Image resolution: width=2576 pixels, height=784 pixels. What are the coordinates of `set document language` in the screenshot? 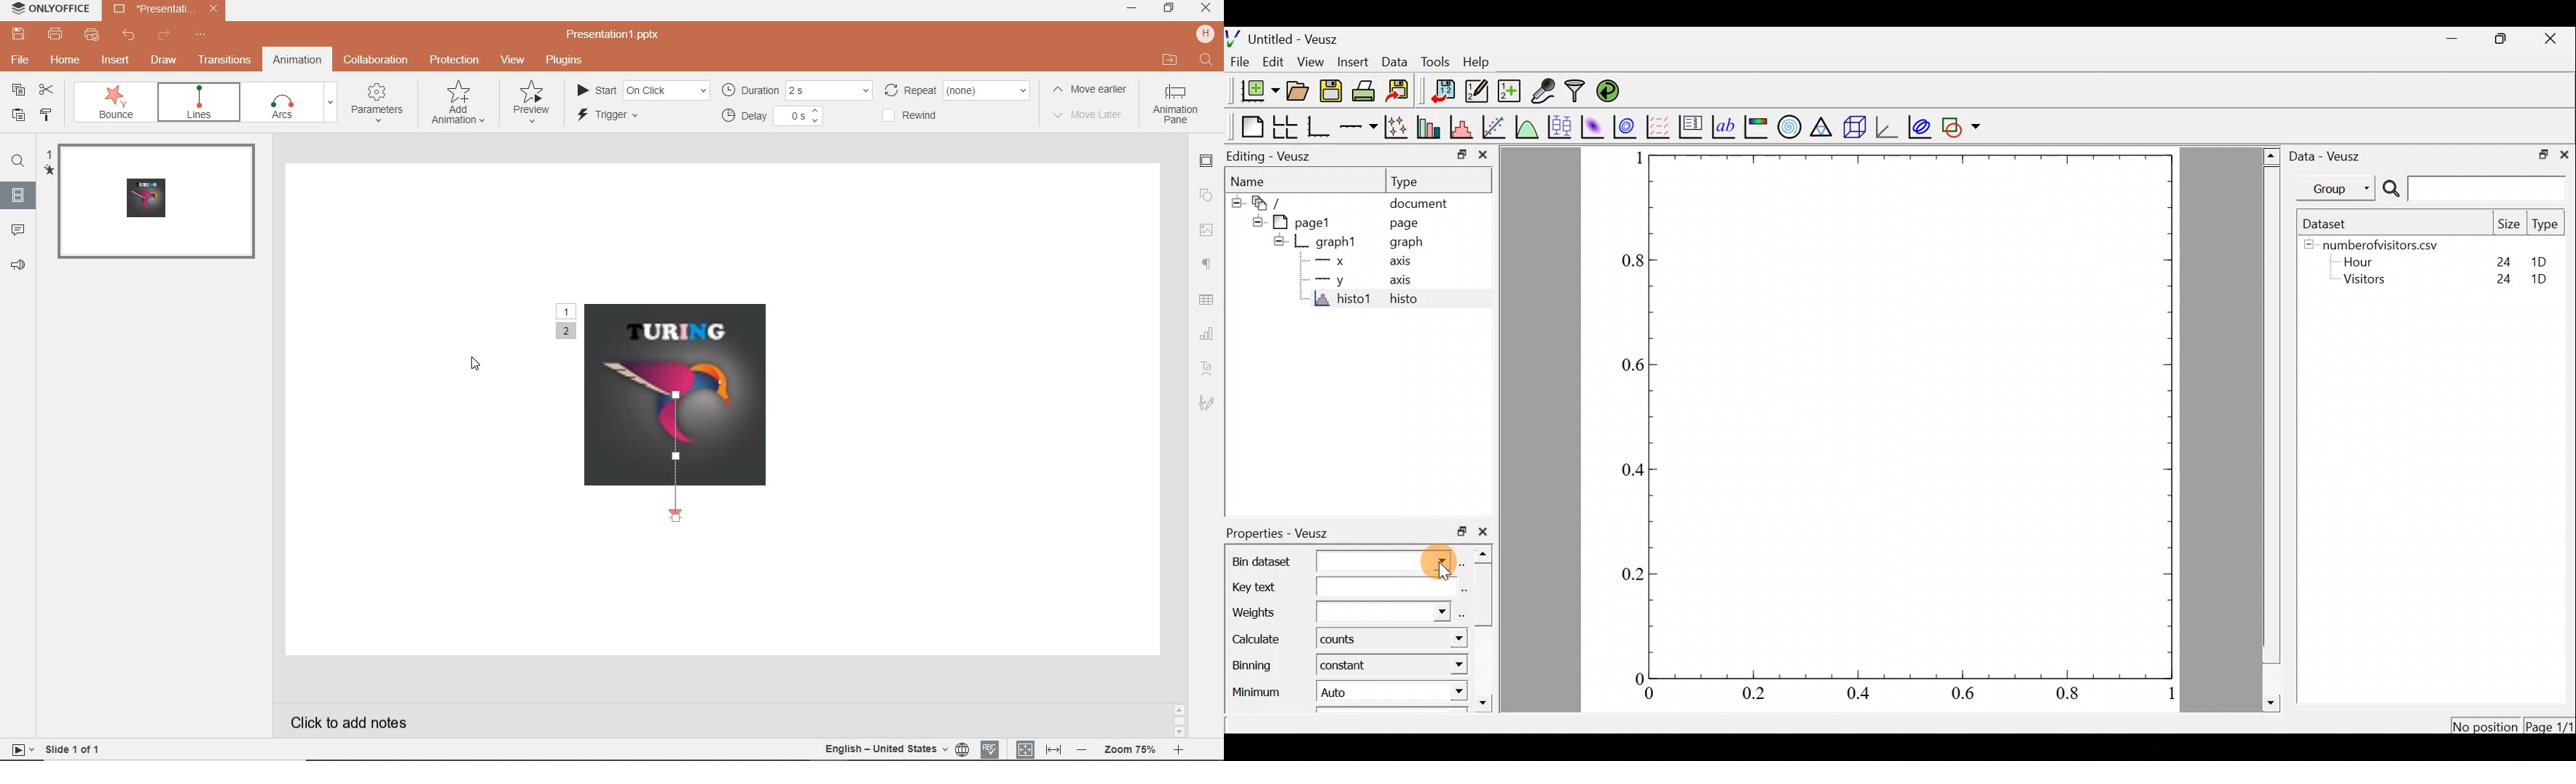 It's located at (963, 749).